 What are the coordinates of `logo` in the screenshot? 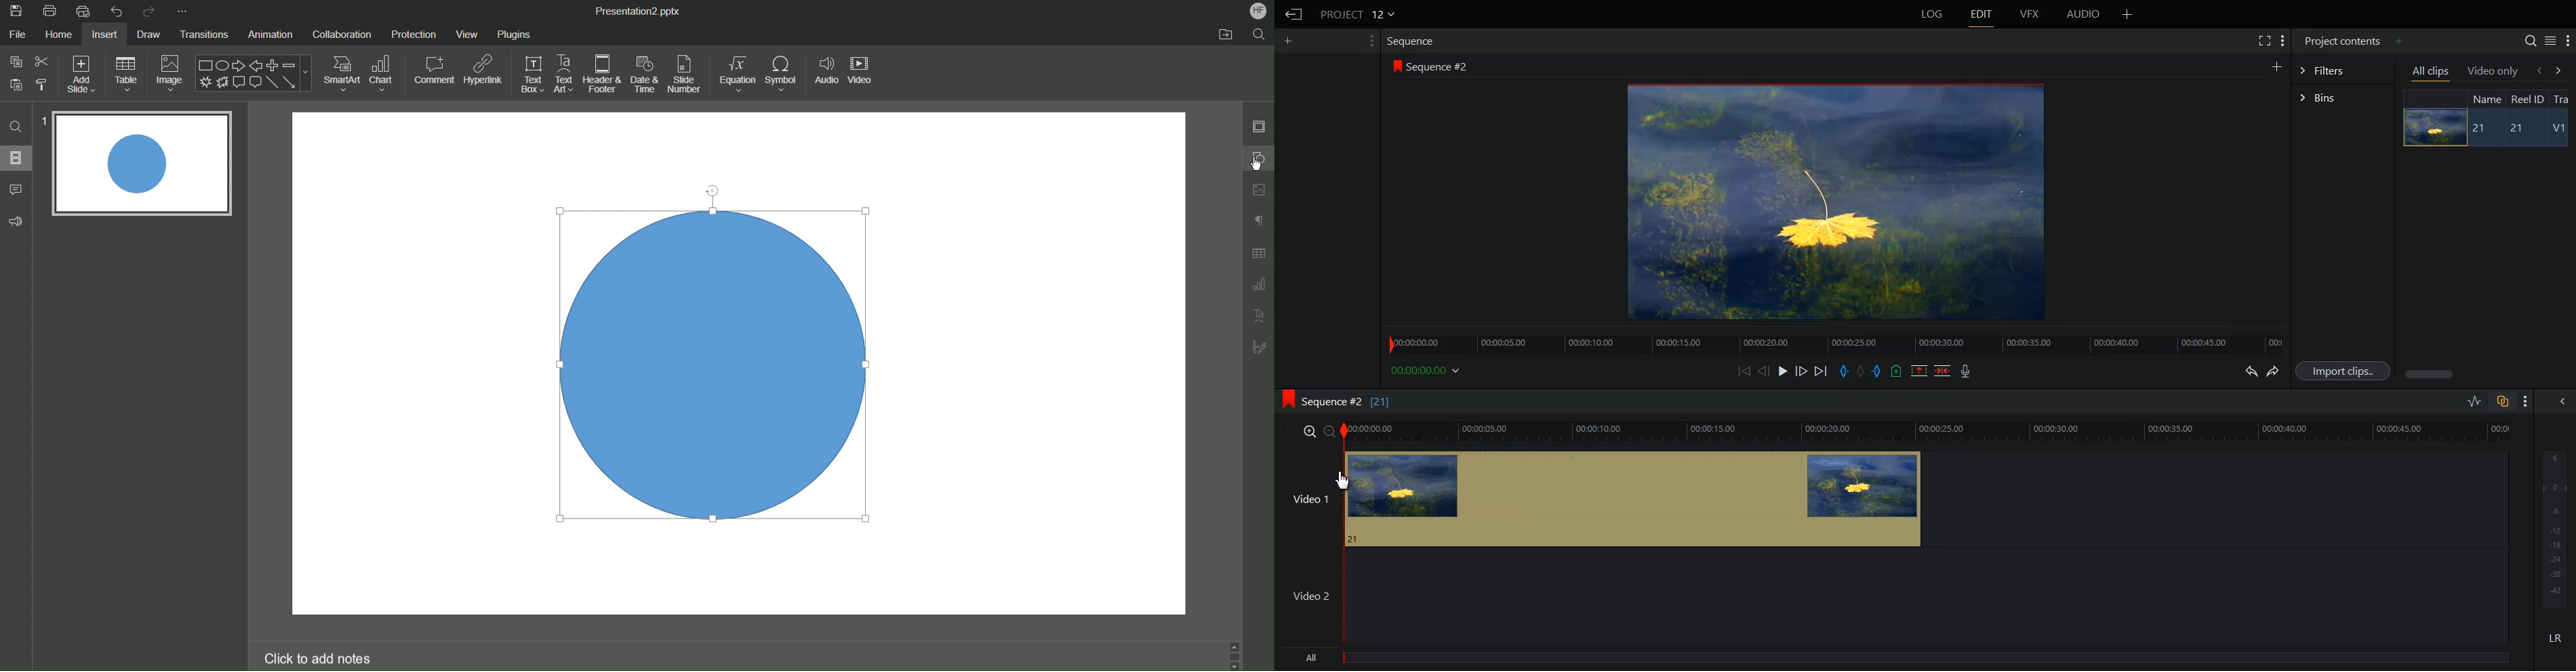 It's located at (1394, 66).